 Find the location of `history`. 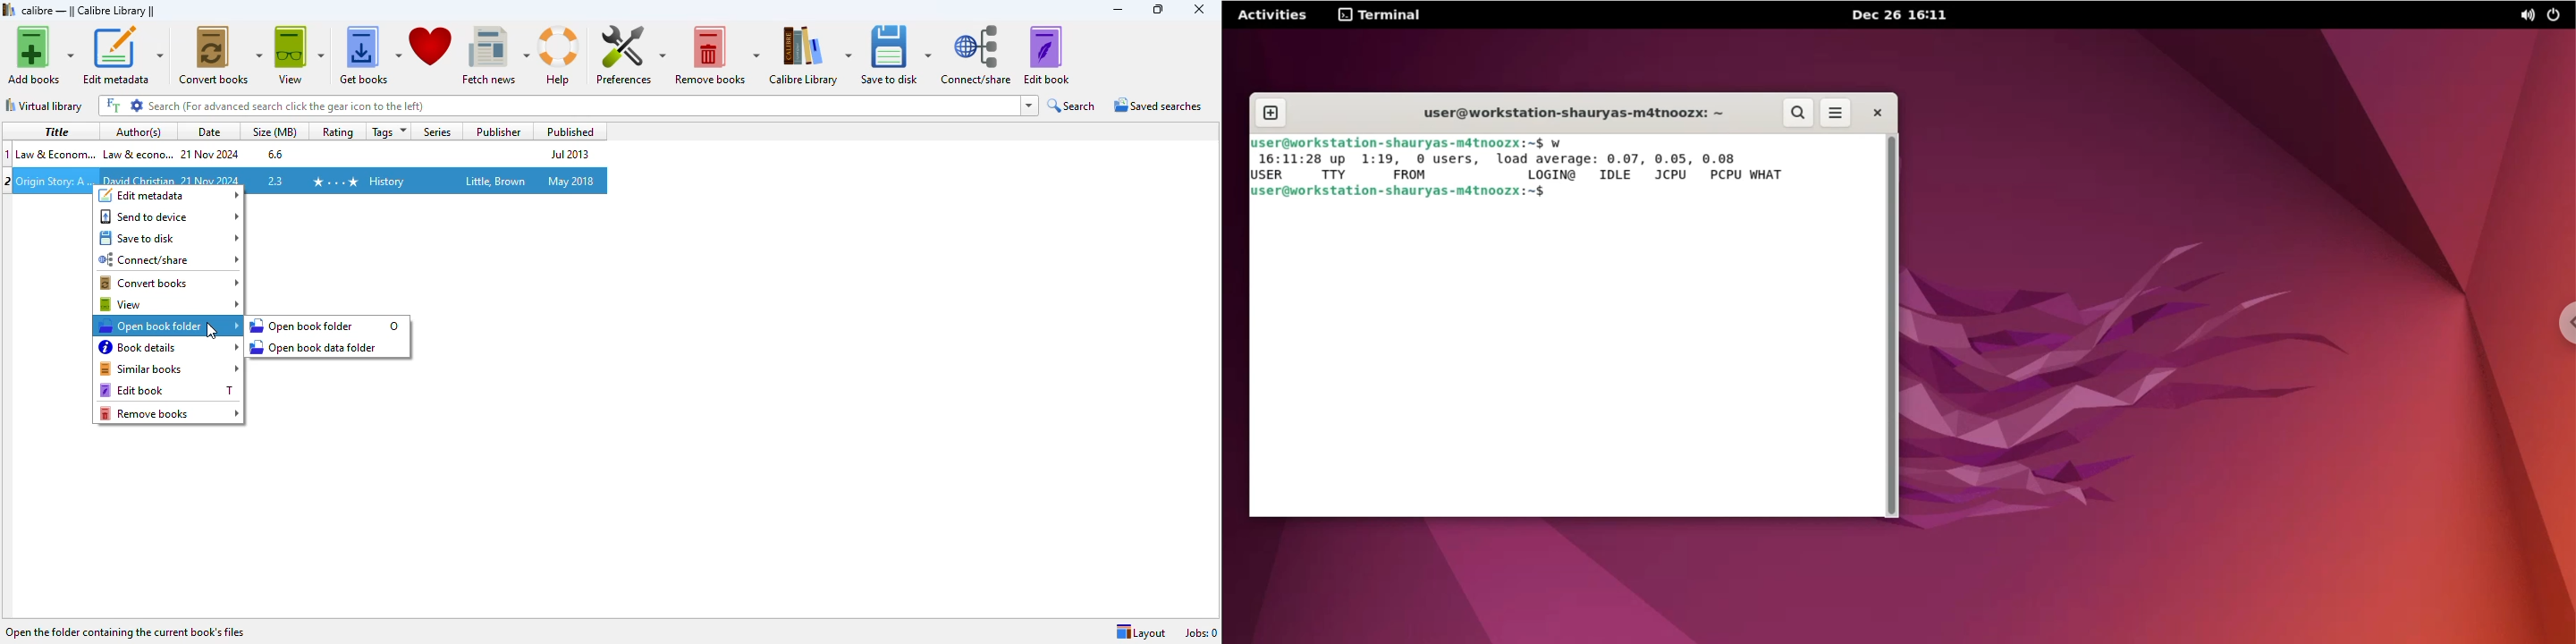

history is located at coordinates (386, 182).